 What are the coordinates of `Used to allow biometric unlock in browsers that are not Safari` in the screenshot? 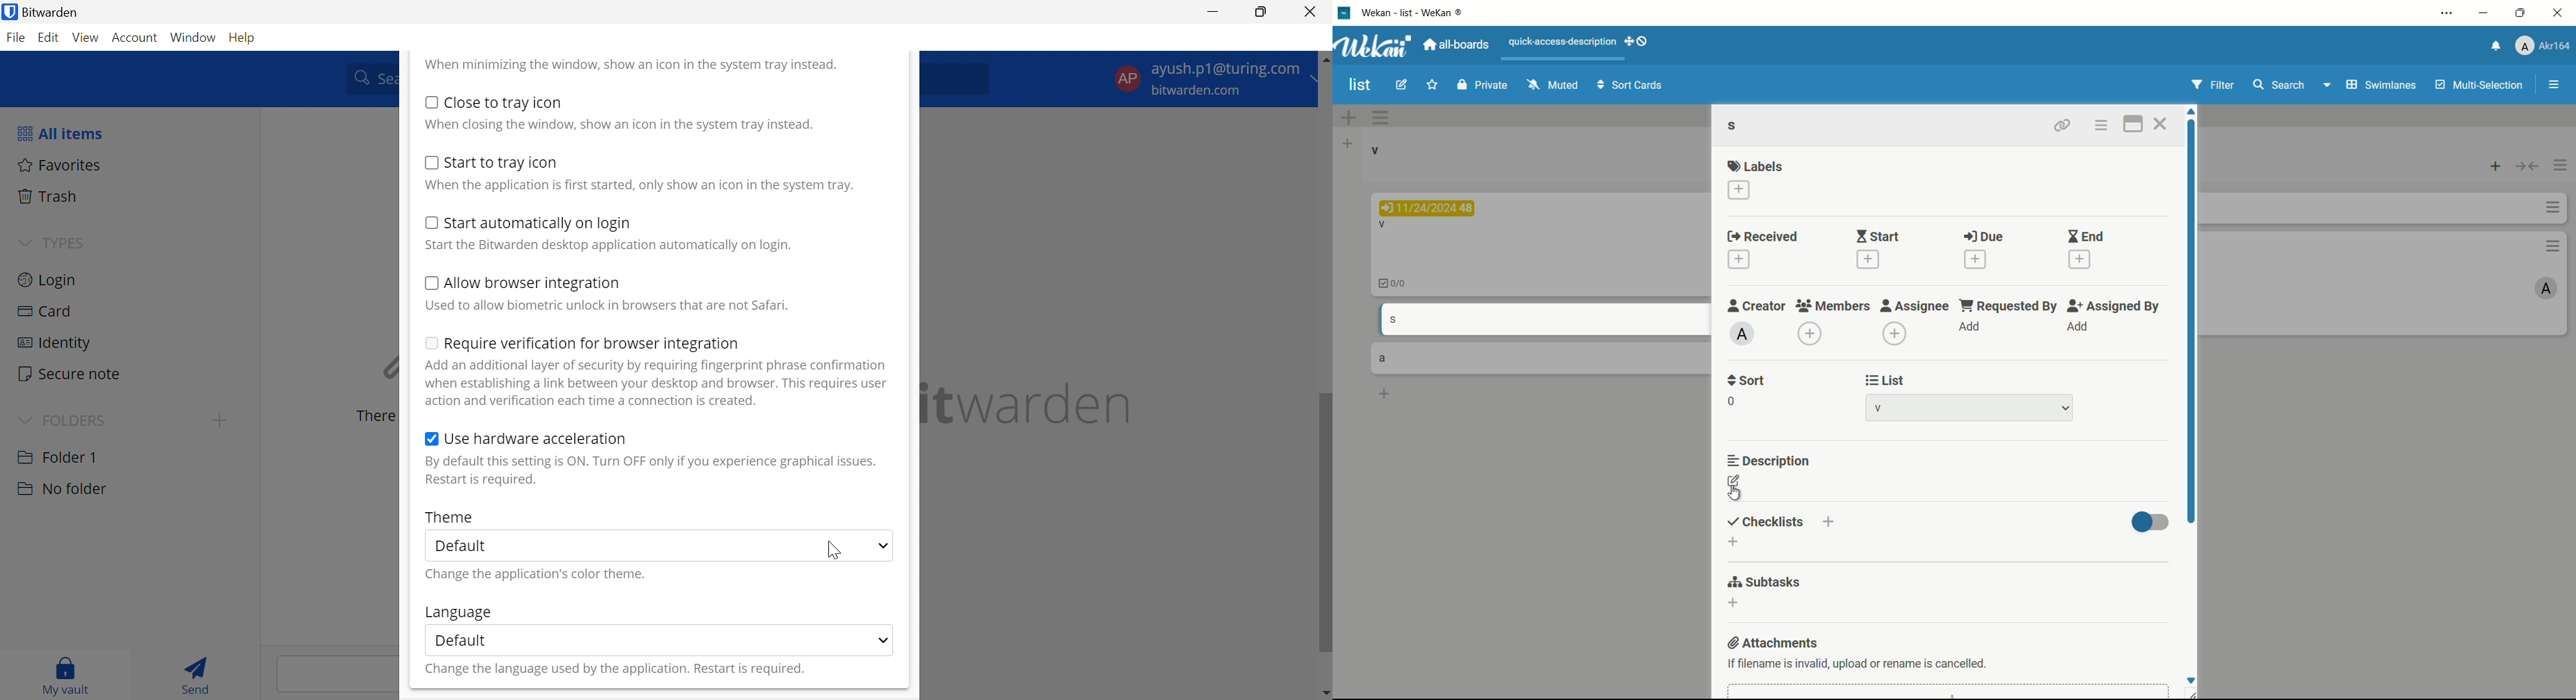 It's located at (606, 305).